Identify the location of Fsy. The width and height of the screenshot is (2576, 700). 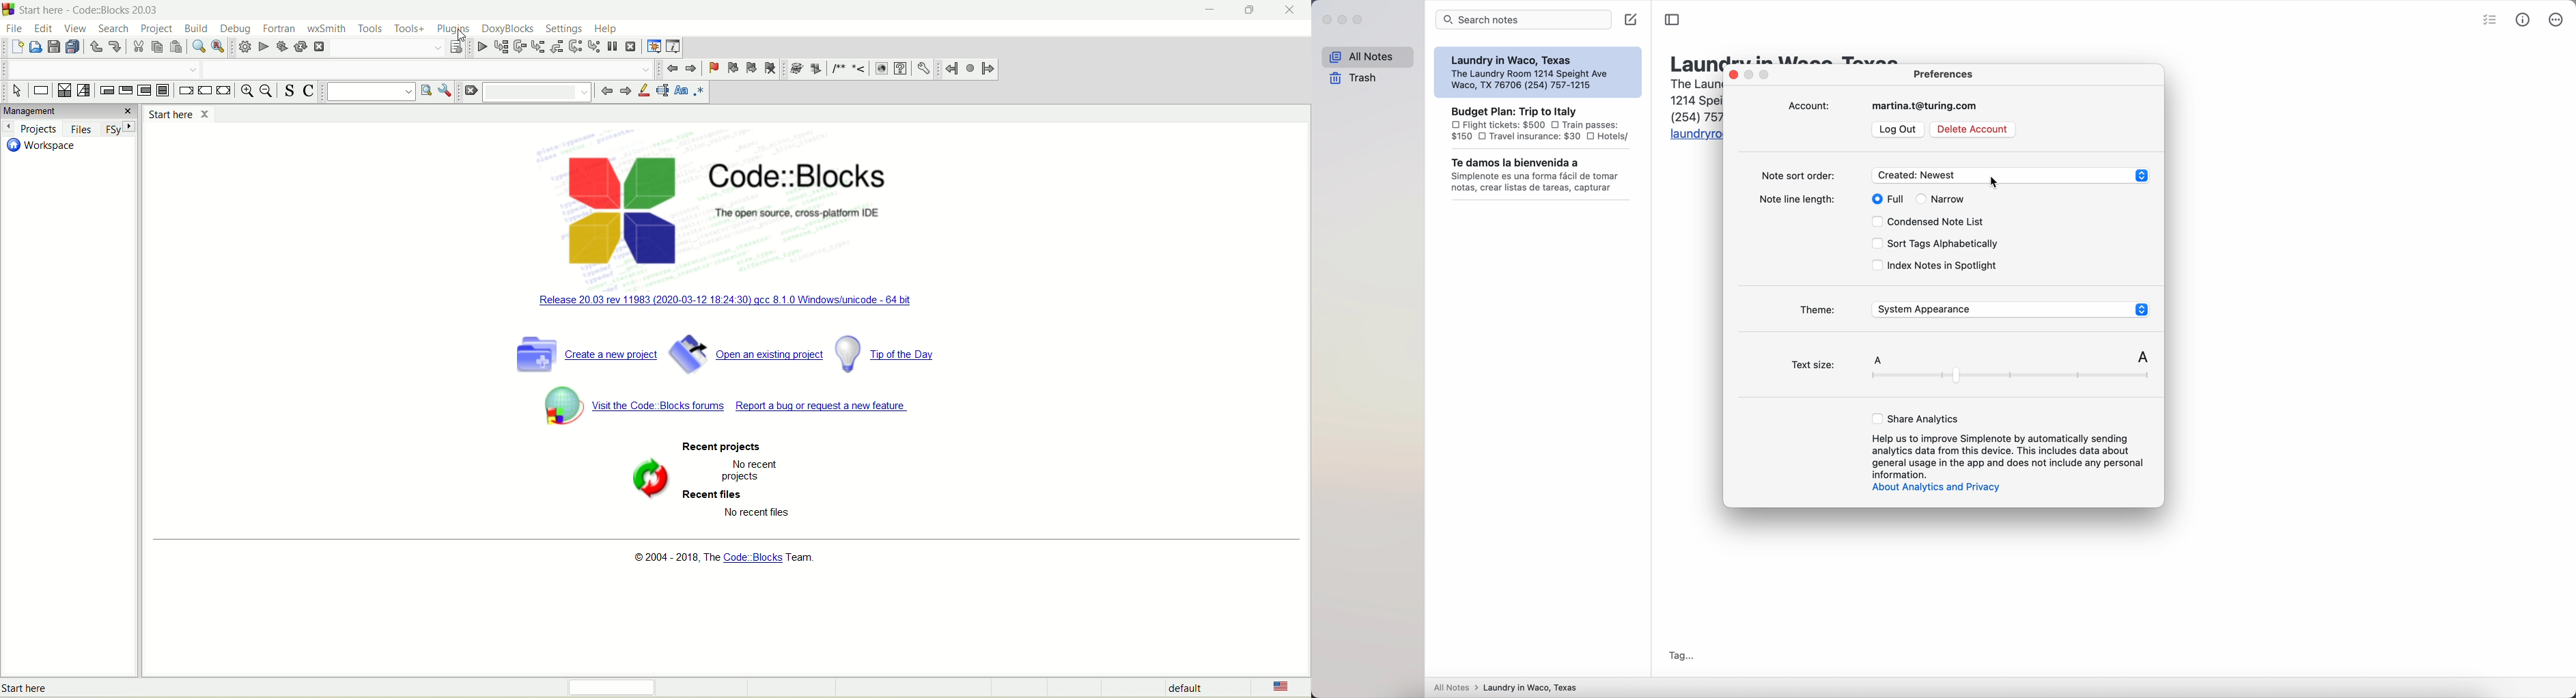
(118, 128).